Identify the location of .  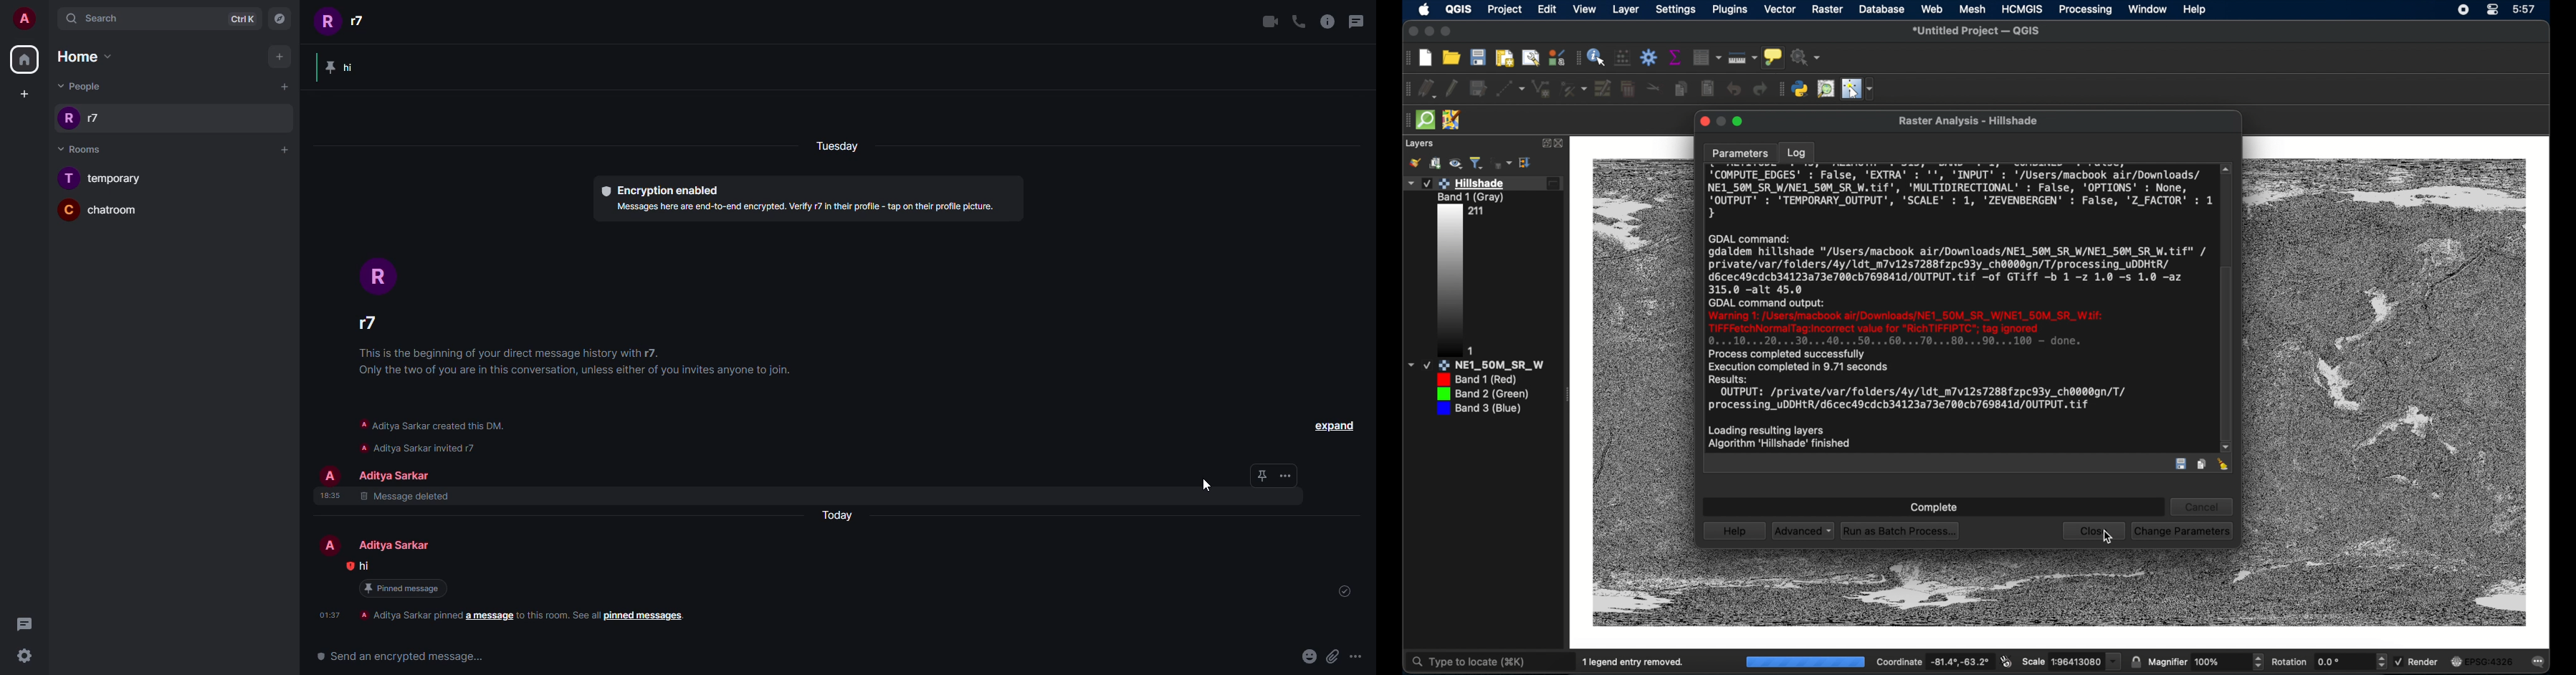
(1355, 656).